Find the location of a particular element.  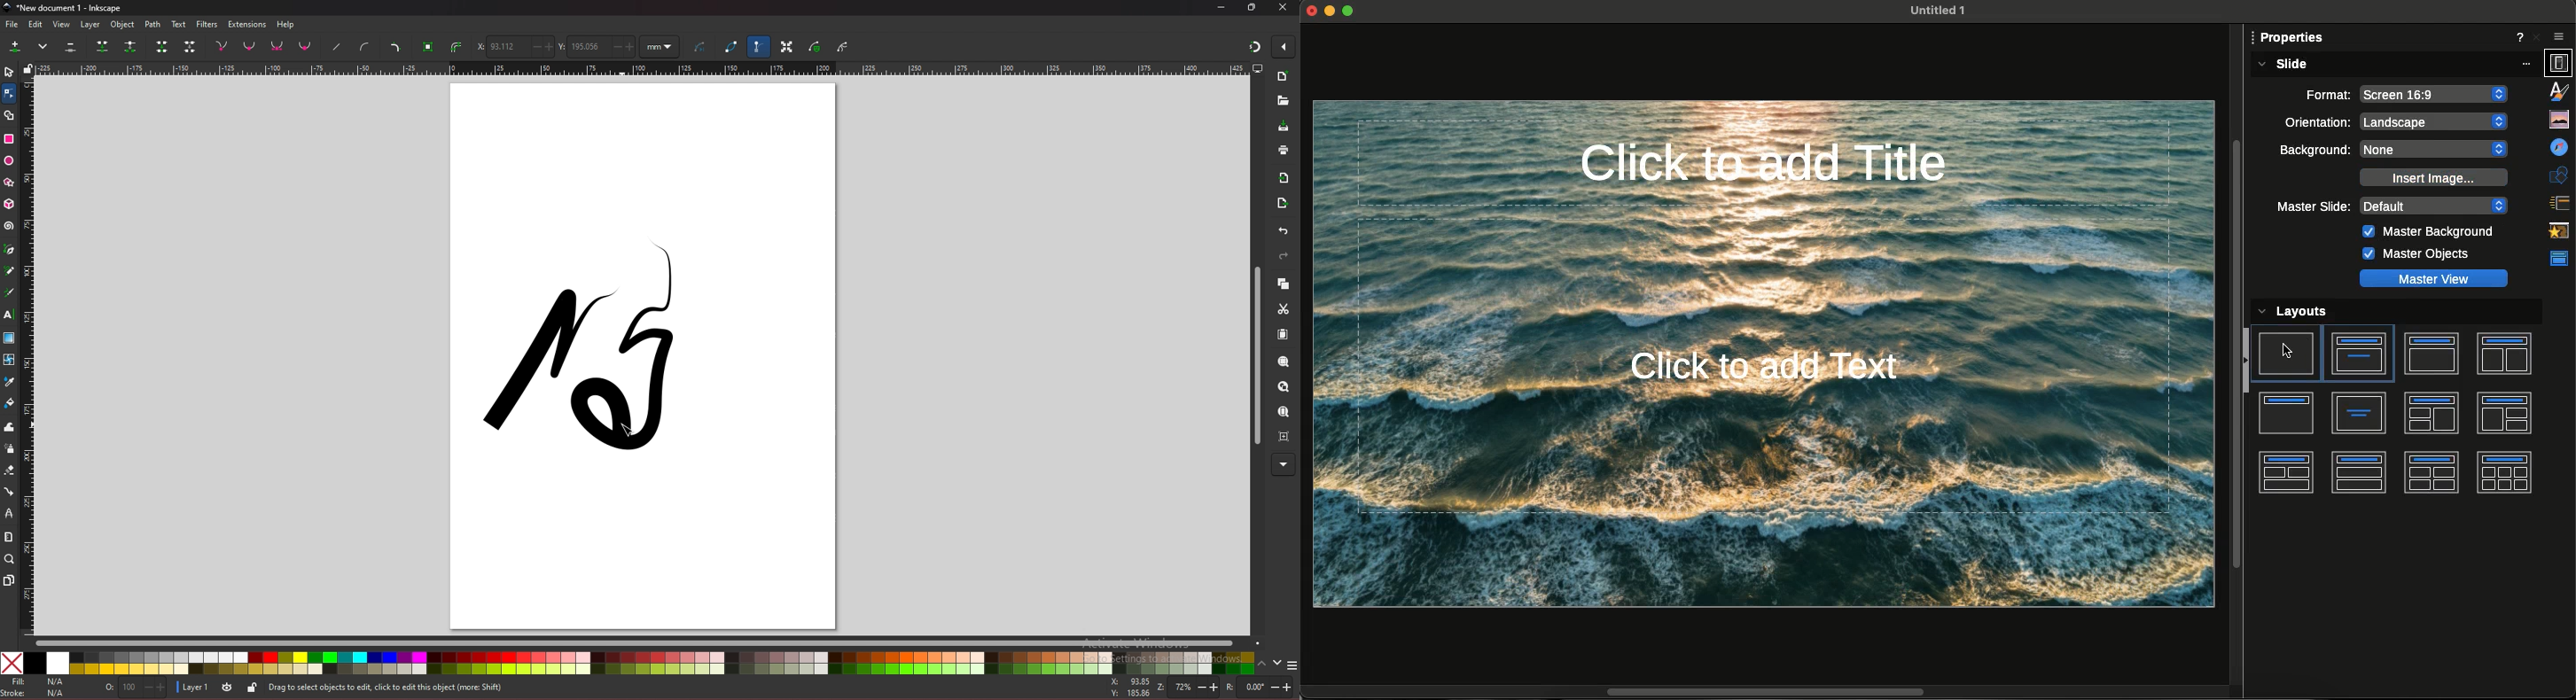

filters is located at coordinates (207, 24).